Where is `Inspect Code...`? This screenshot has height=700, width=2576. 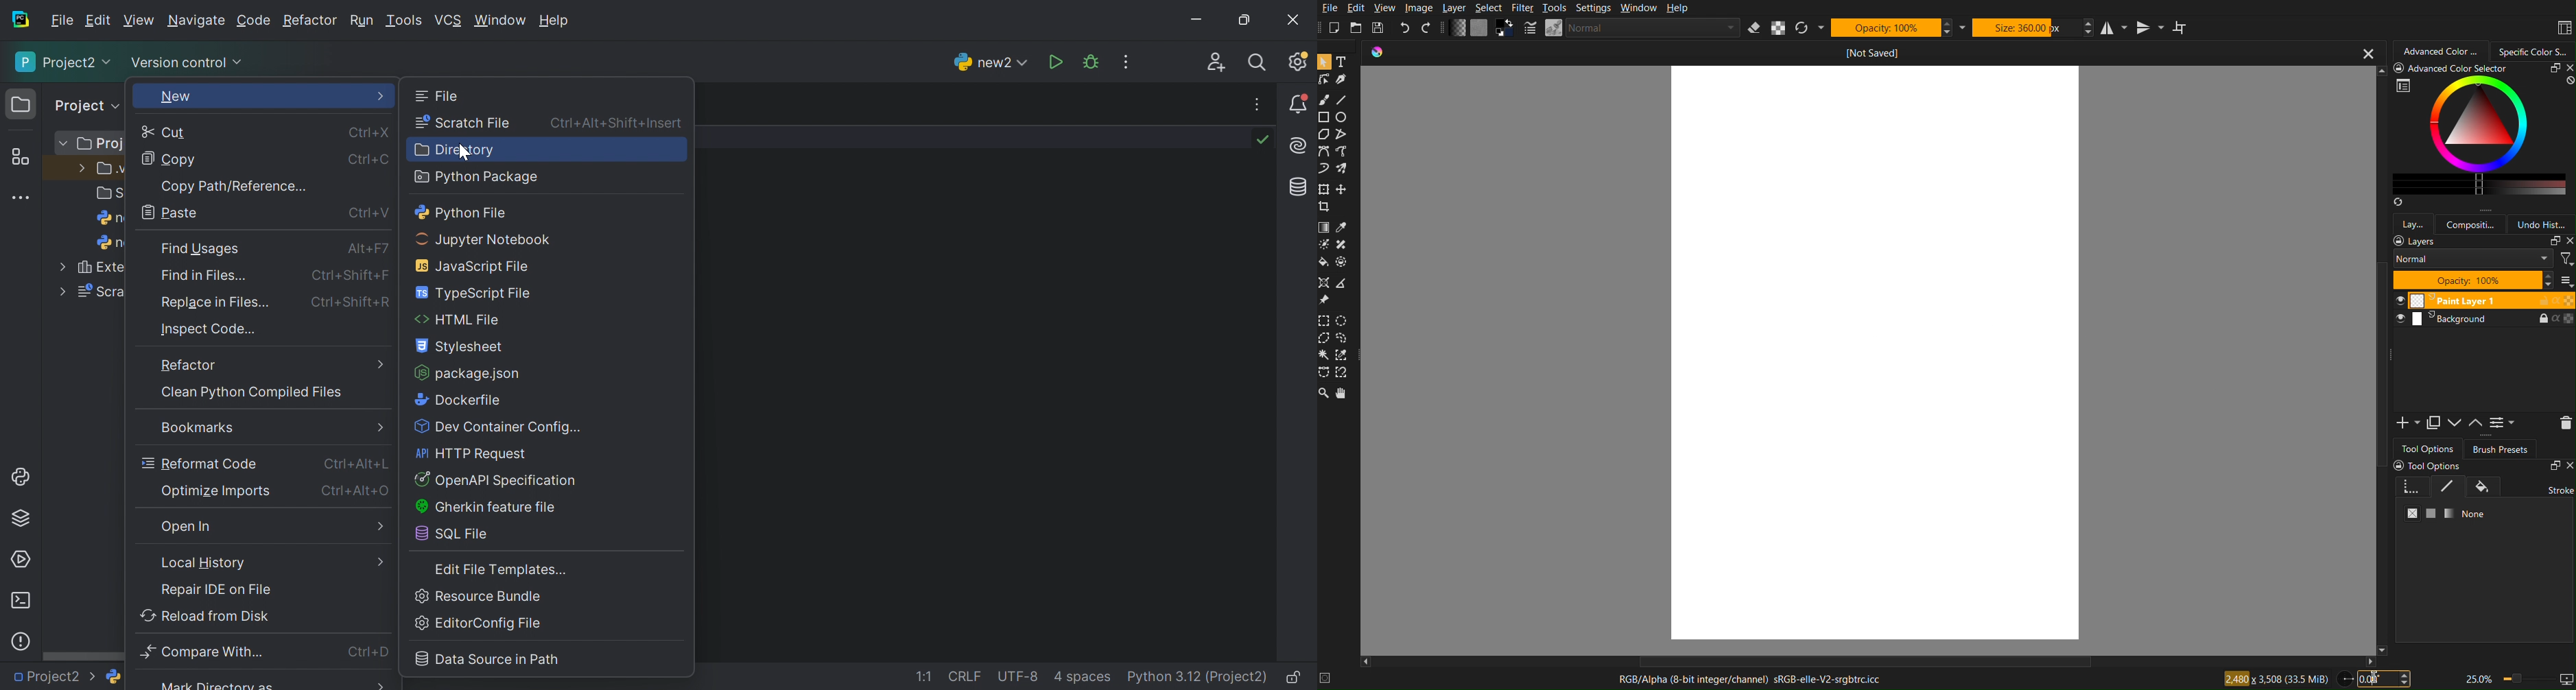 Inspect Code... is located at coordinates (212, 330).